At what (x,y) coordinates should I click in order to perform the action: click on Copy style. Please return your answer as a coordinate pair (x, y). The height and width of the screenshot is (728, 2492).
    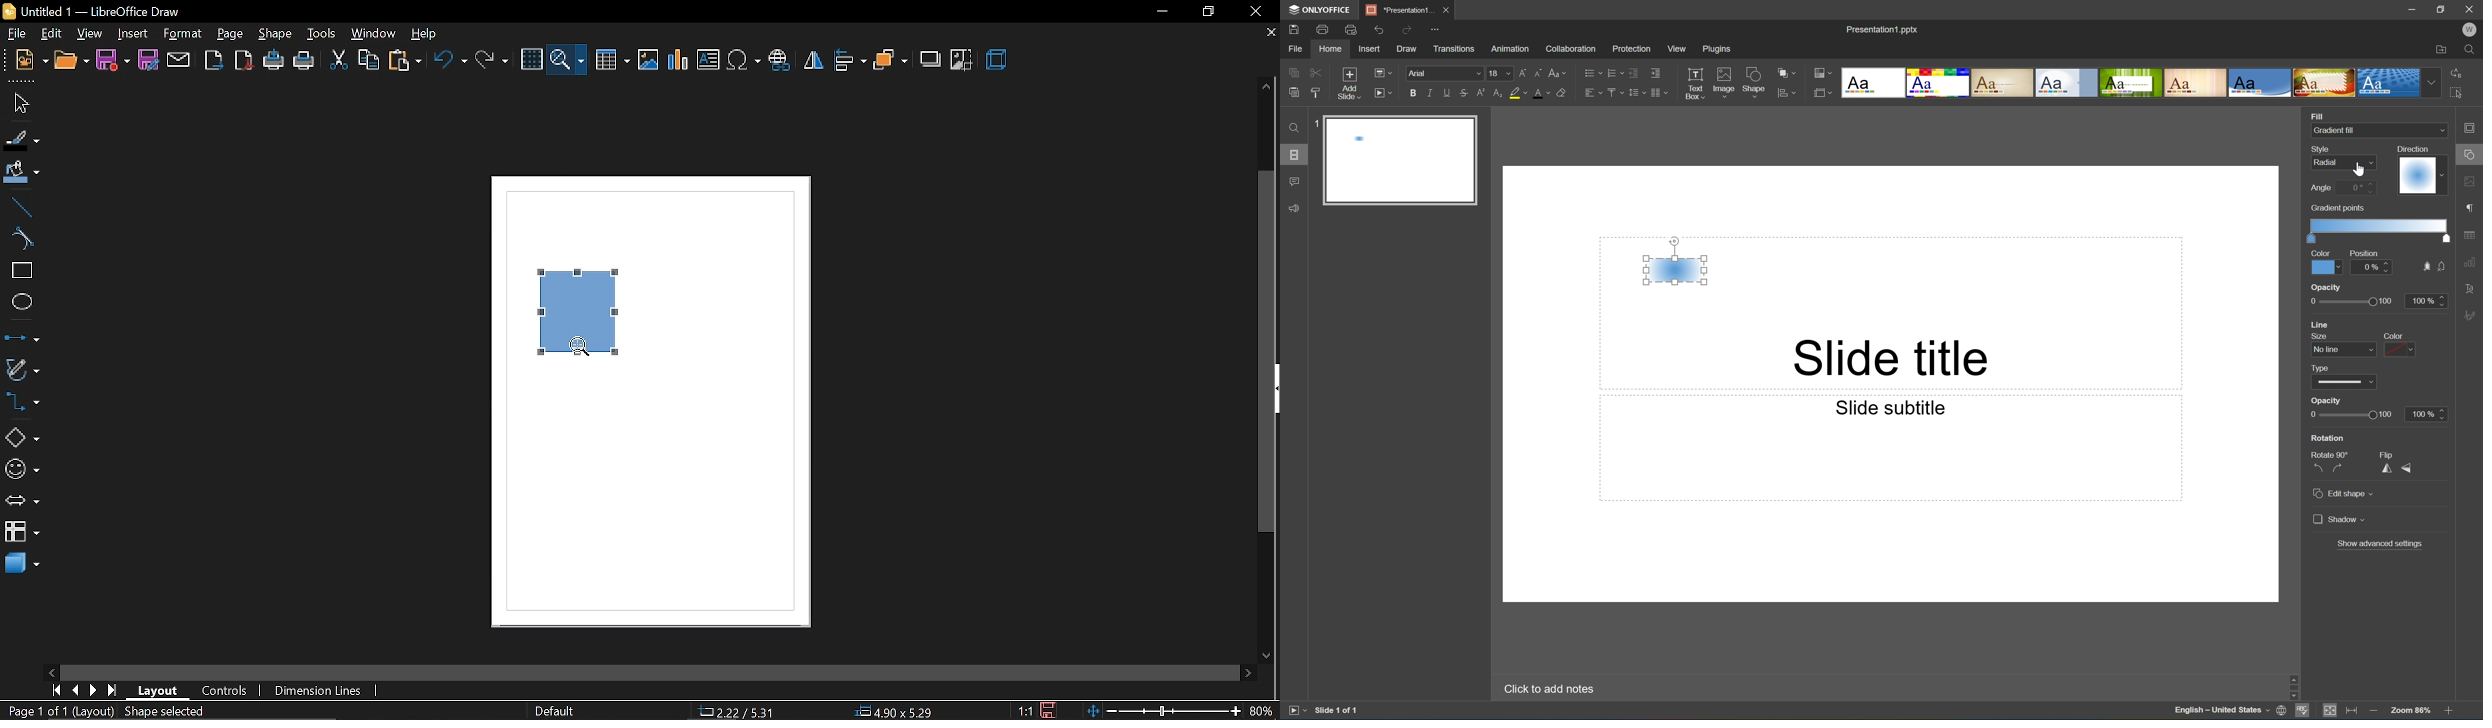
    Looking at the image, I should click on (1315, 92).